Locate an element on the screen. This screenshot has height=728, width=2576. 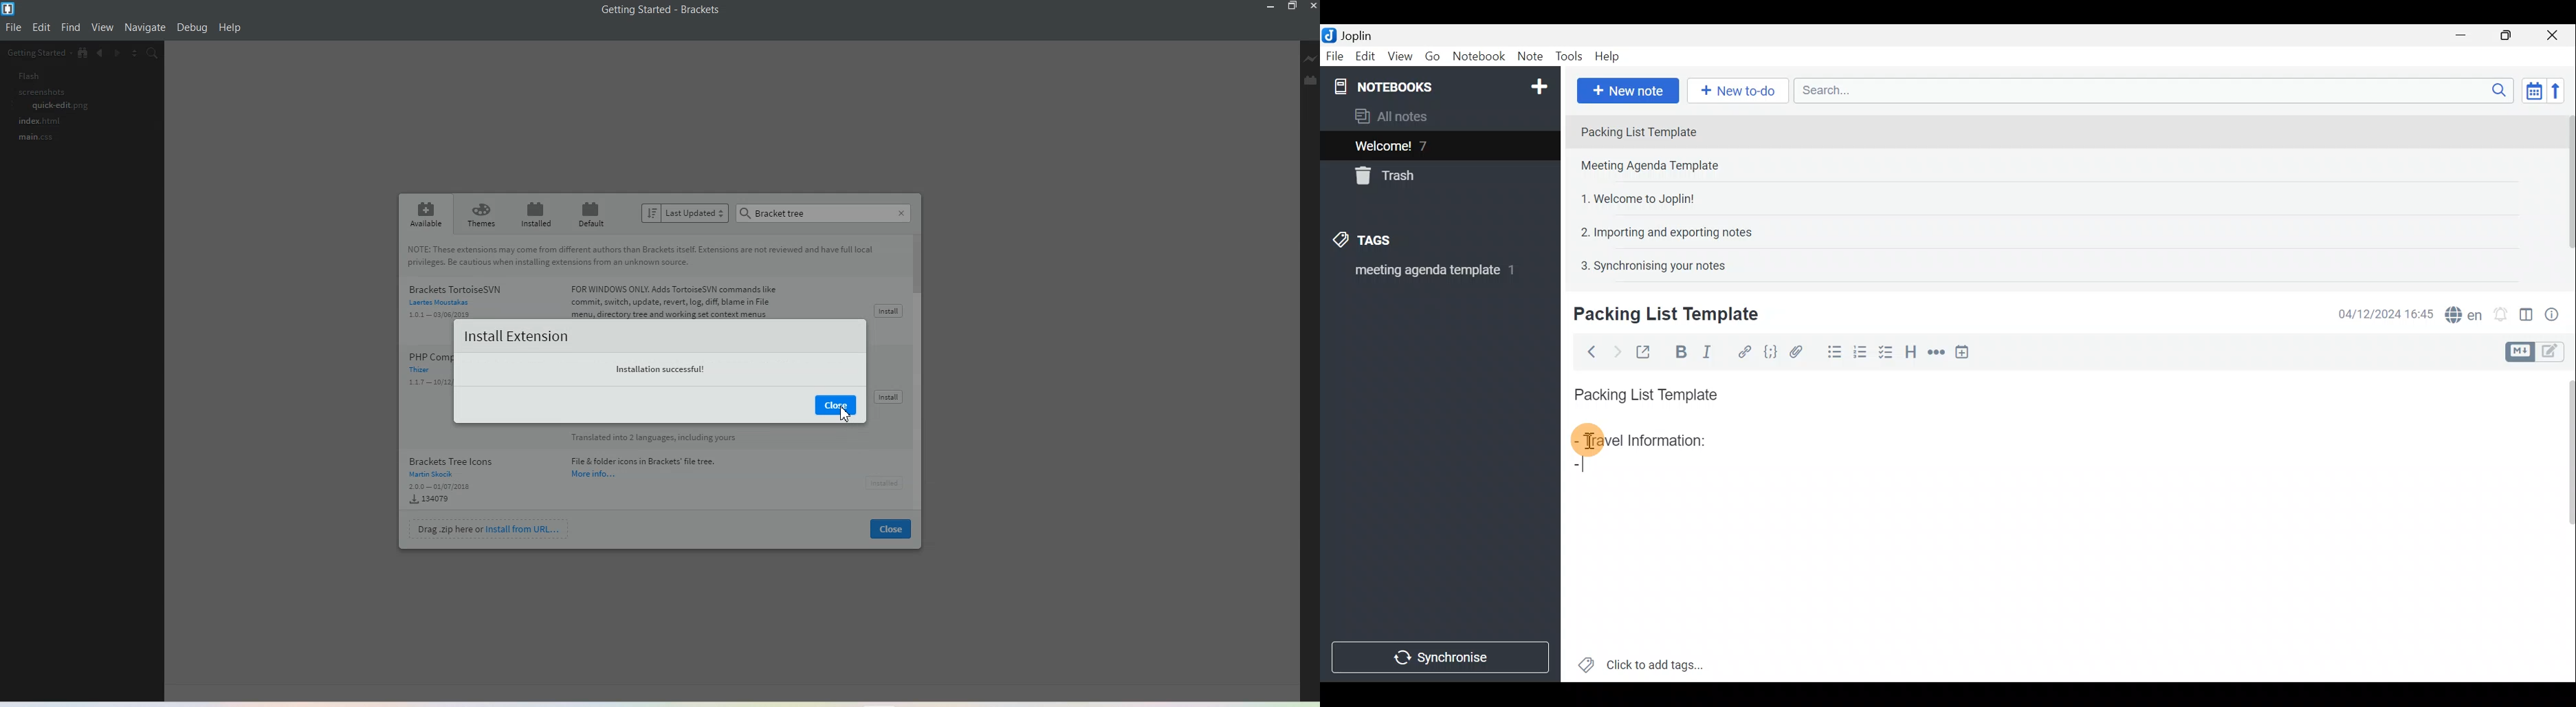
View is located at coordinates (1401, 56).